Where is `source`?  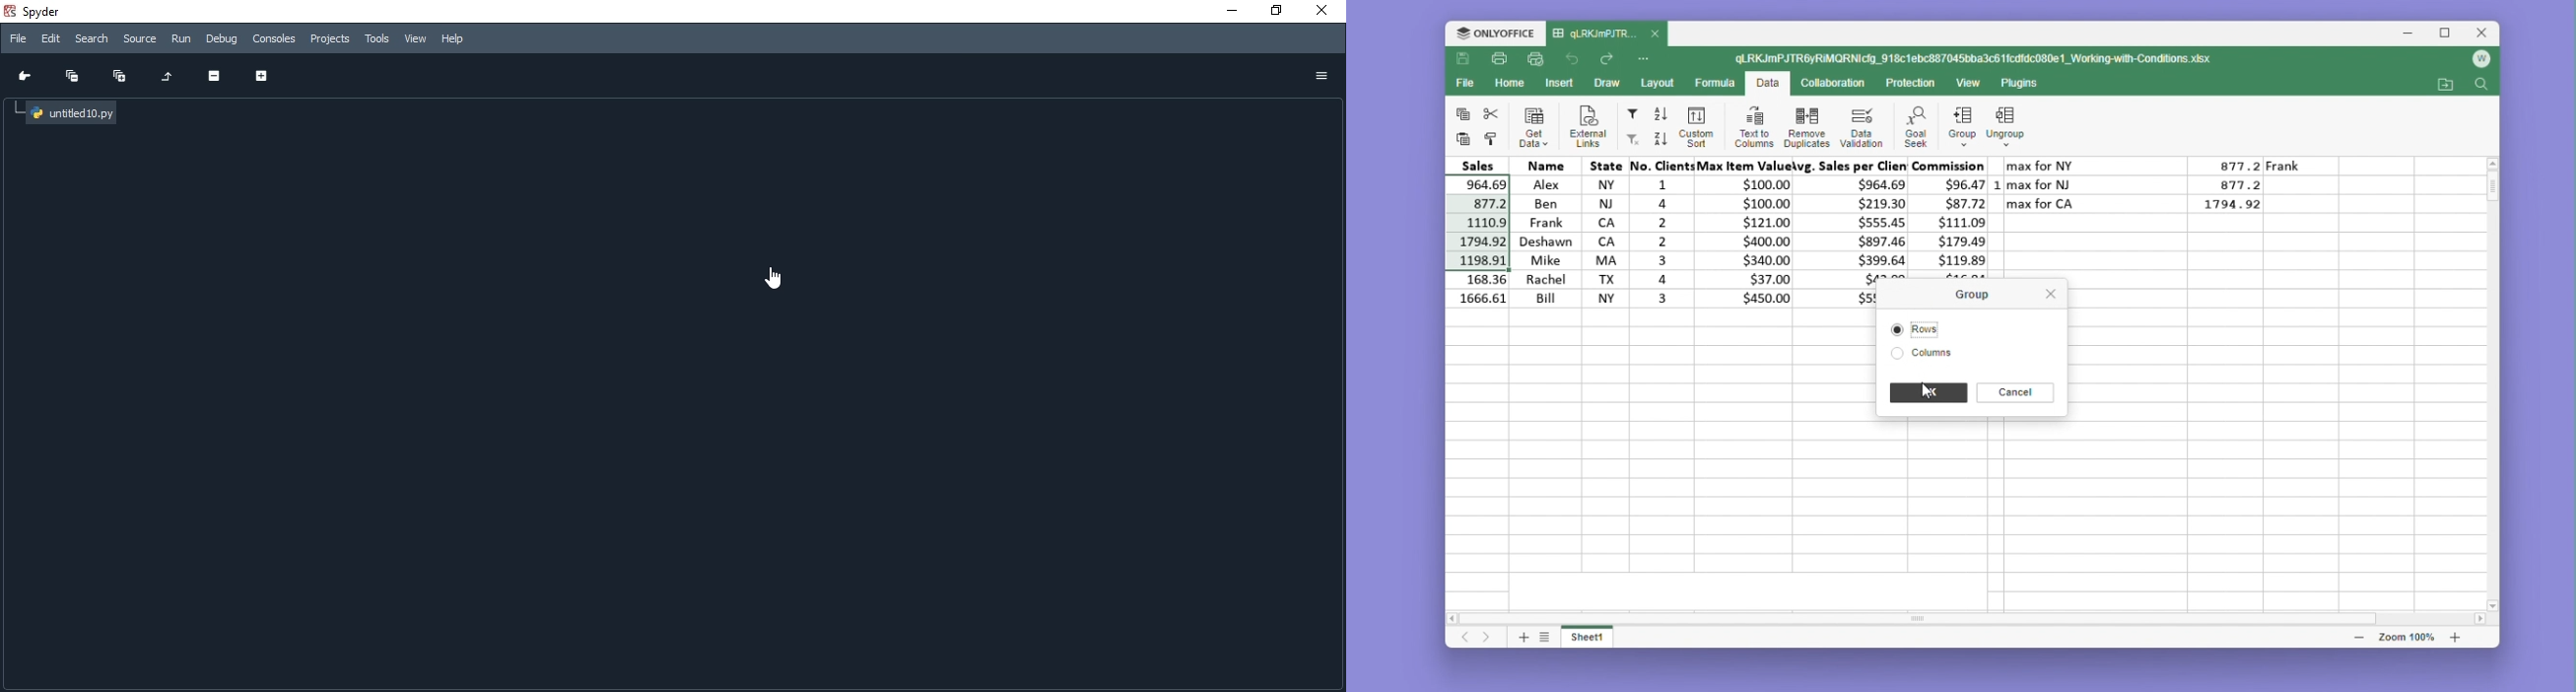
source is located at coordinates (141, 40).